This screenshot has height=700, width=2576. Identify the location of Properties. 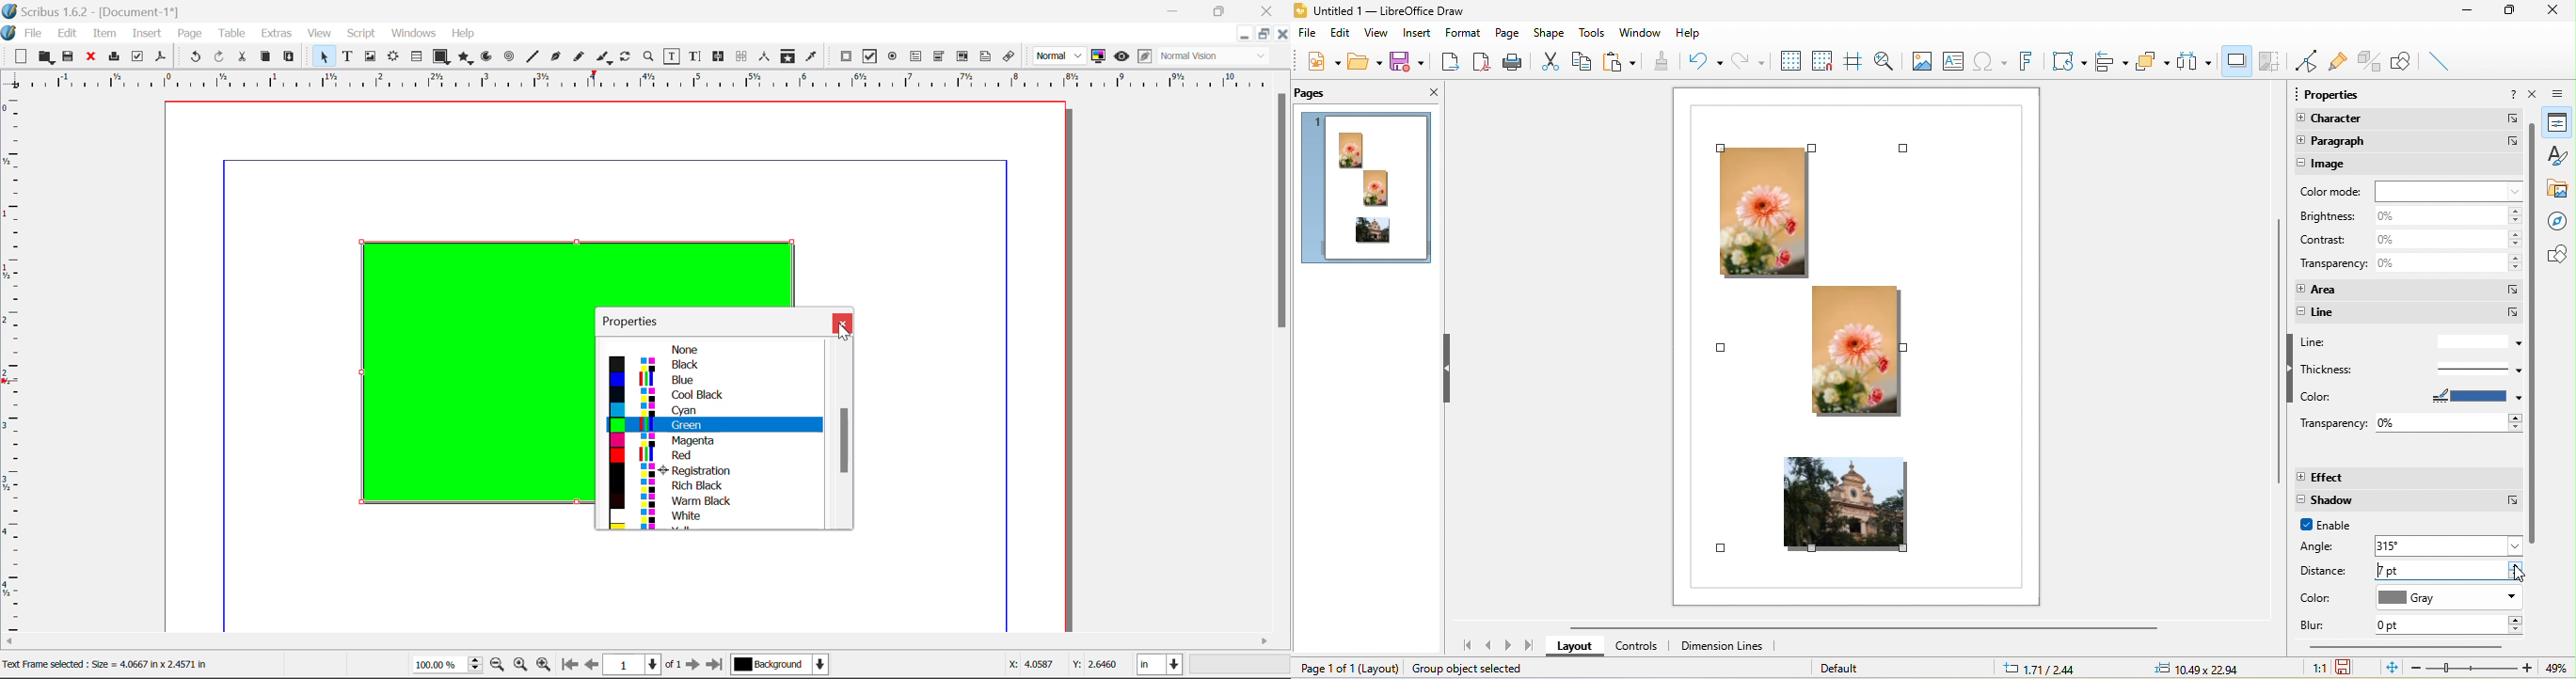
(639, 319).